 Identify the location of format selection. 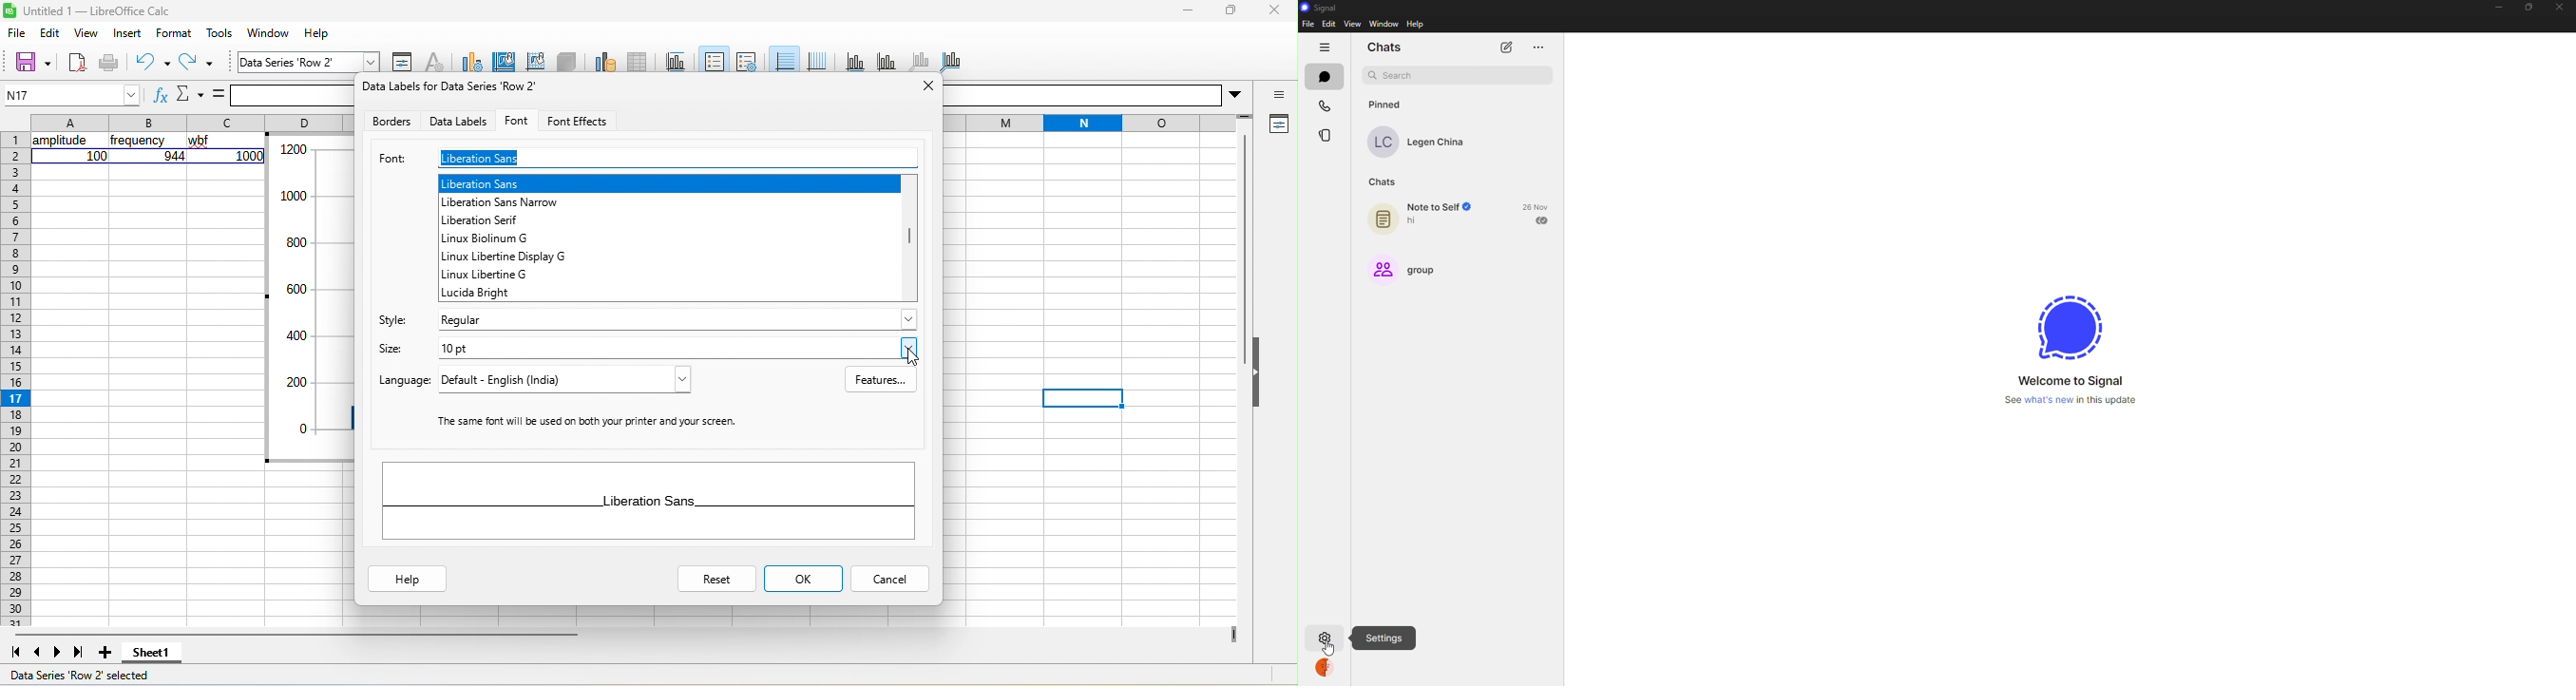
(404, 60).